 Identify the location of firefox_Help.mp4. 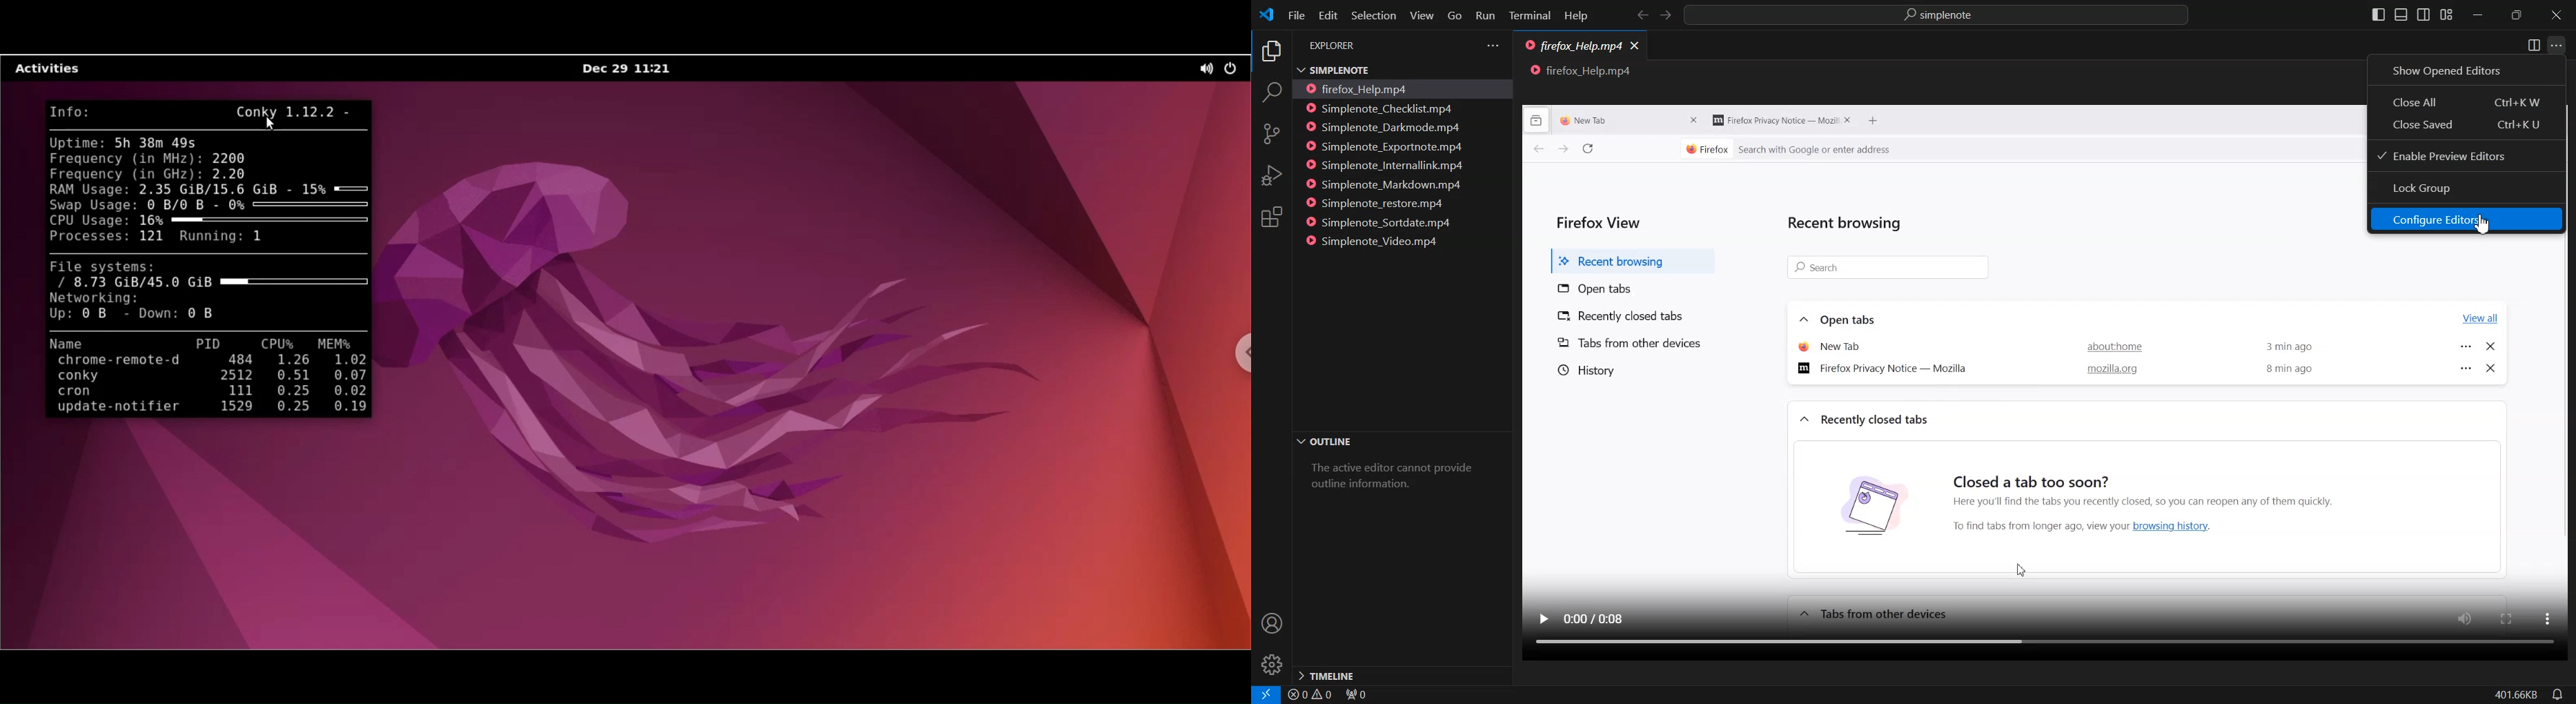
(1582, 71).